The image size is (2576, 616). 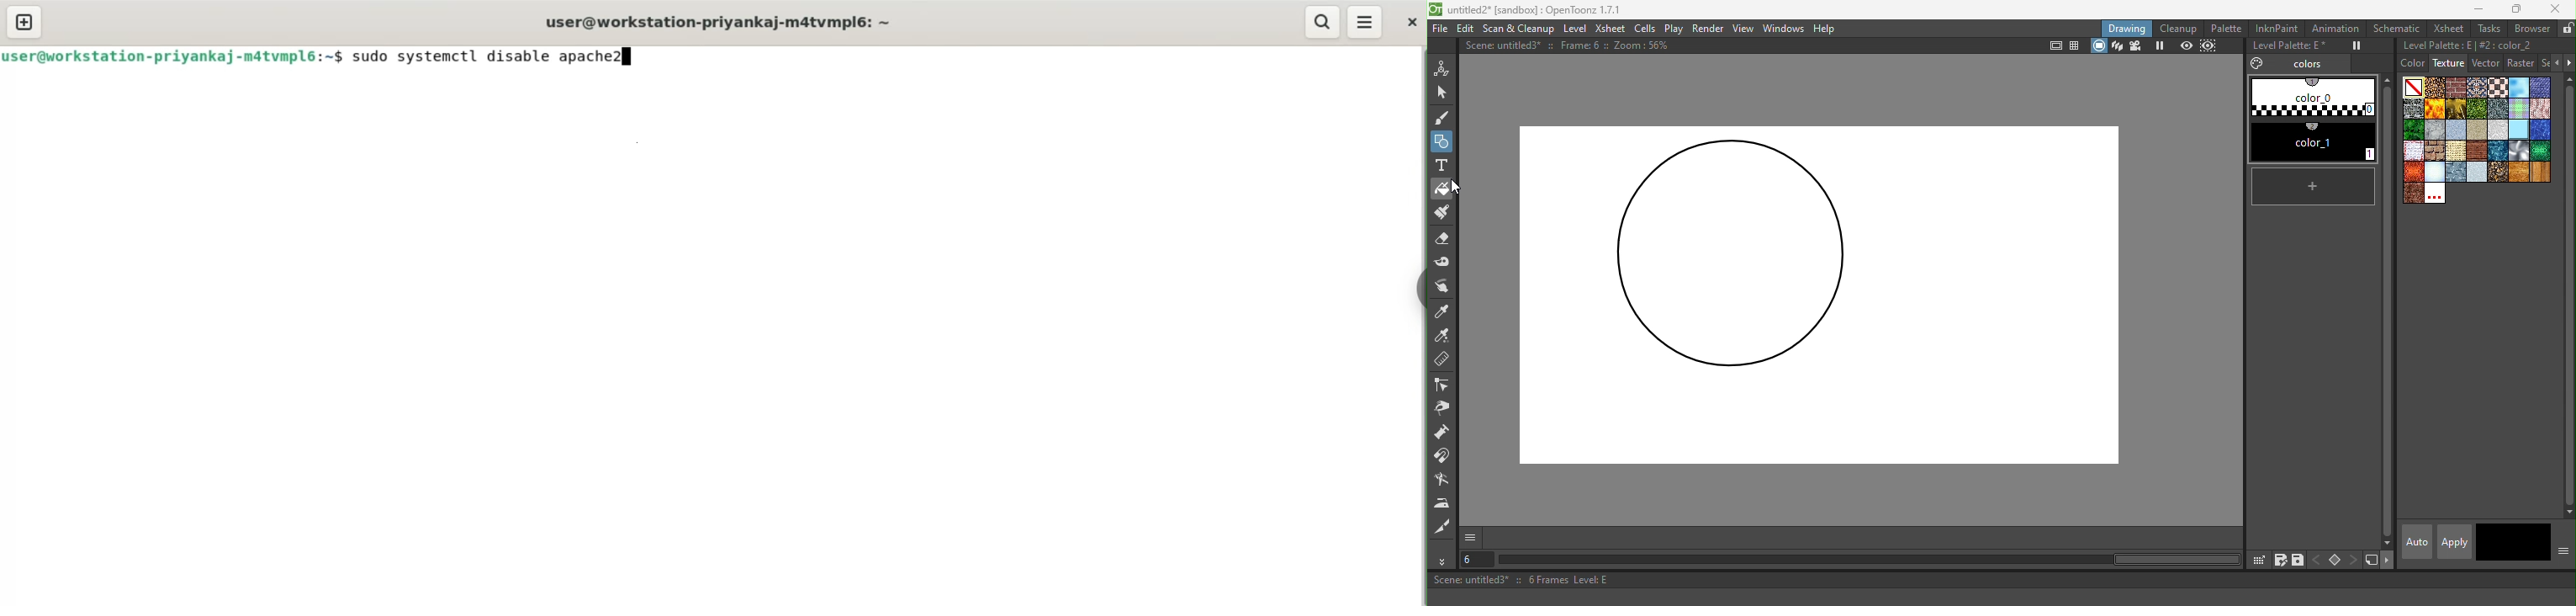 What do you see at coordinates (2415, 542) in the screenshot?
I see `Auto` at bounding box center [2415, 542].